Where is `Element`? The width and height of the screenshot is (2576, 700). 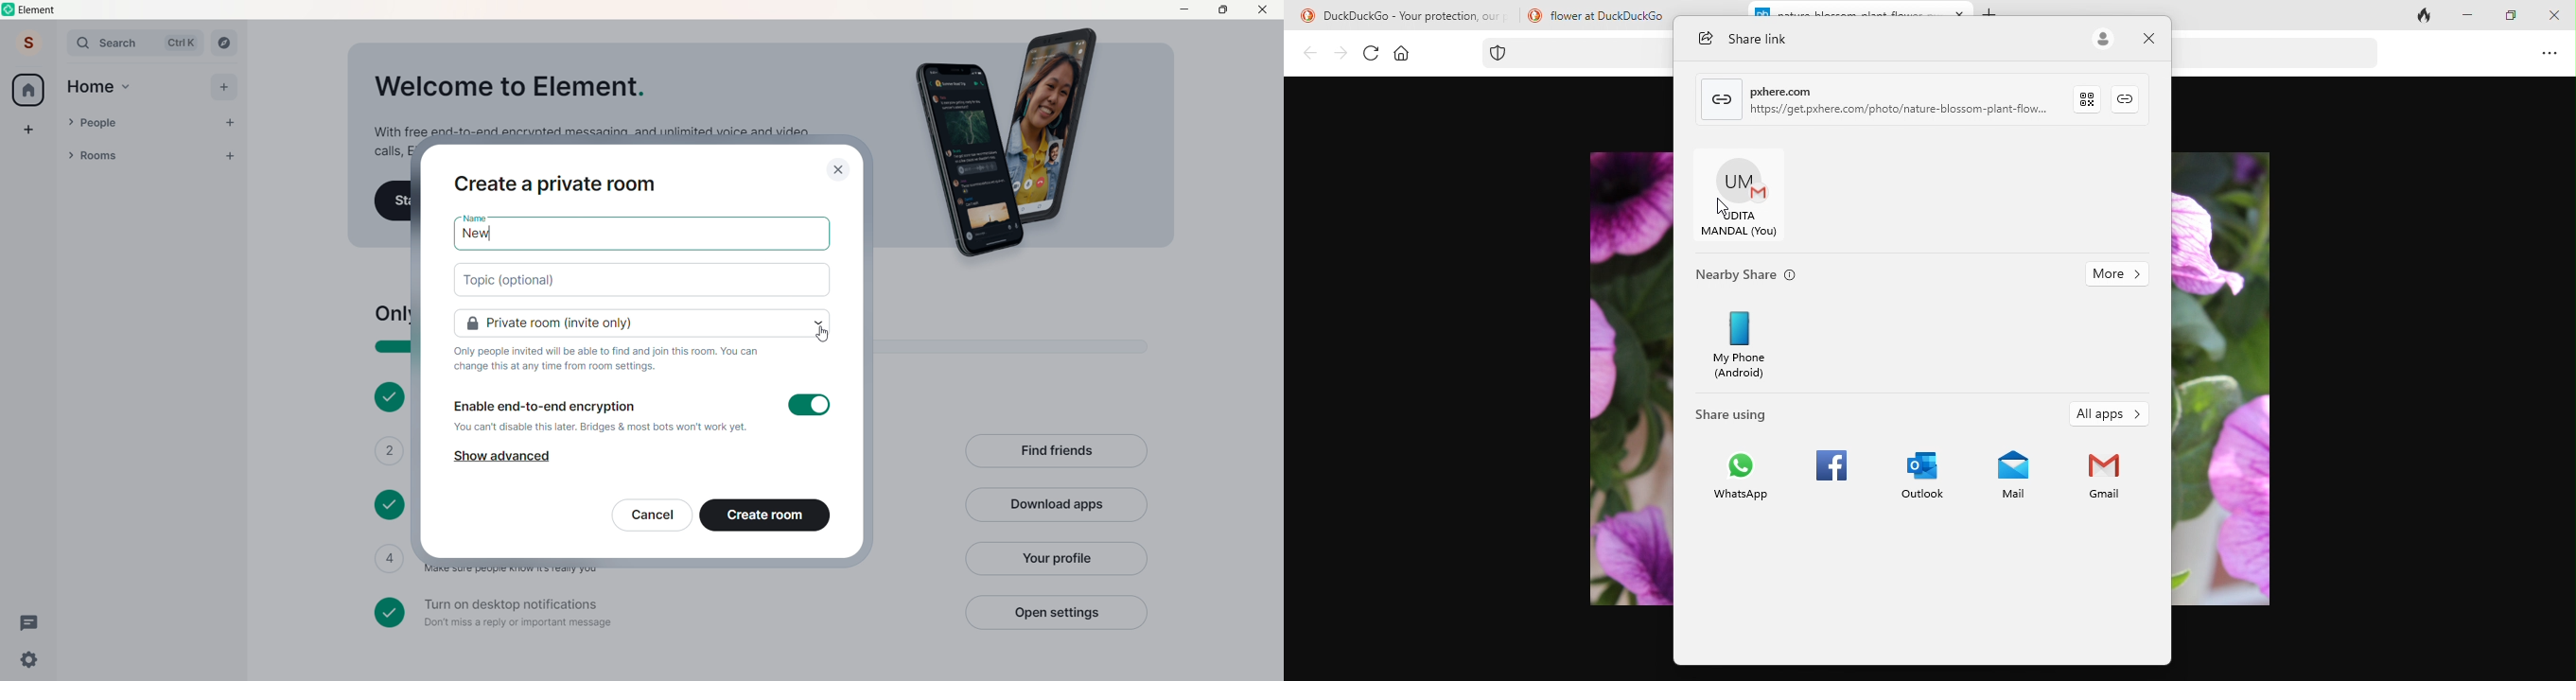 Element is located at coordinates (39, 10).